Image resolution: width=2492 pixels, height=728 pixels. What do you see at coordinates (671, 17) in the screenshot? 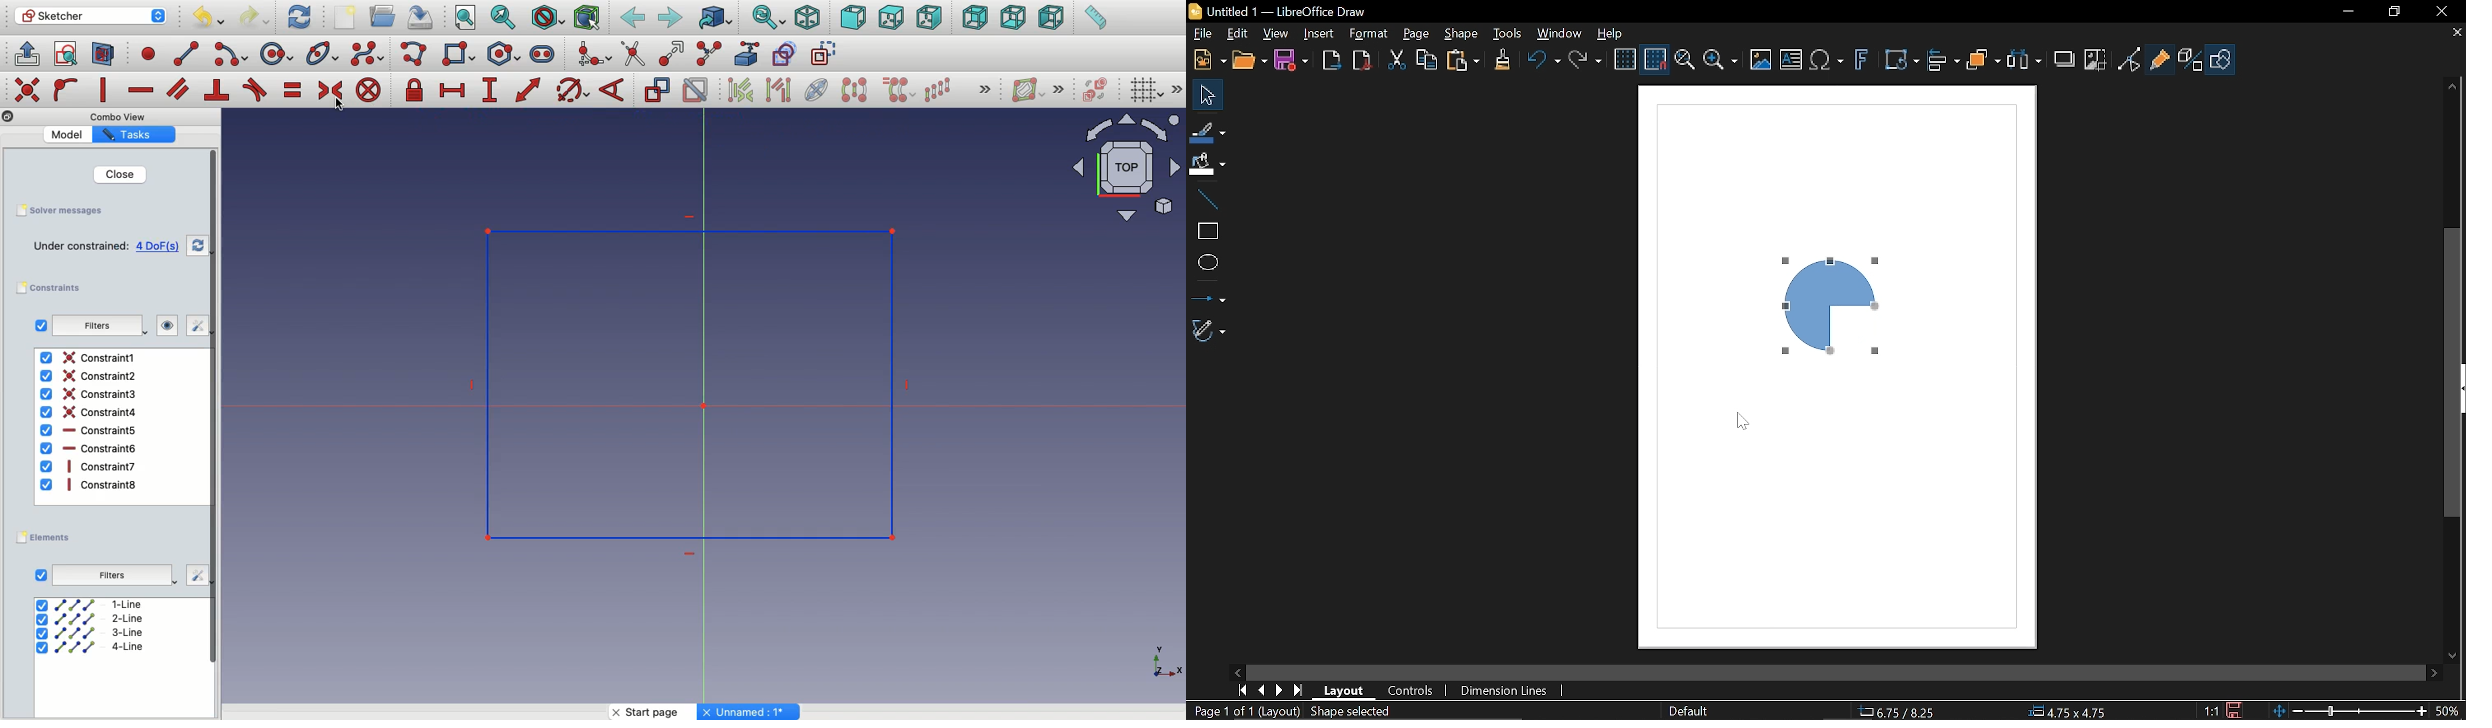
I see `Forward` at bounding box center [671, 17].